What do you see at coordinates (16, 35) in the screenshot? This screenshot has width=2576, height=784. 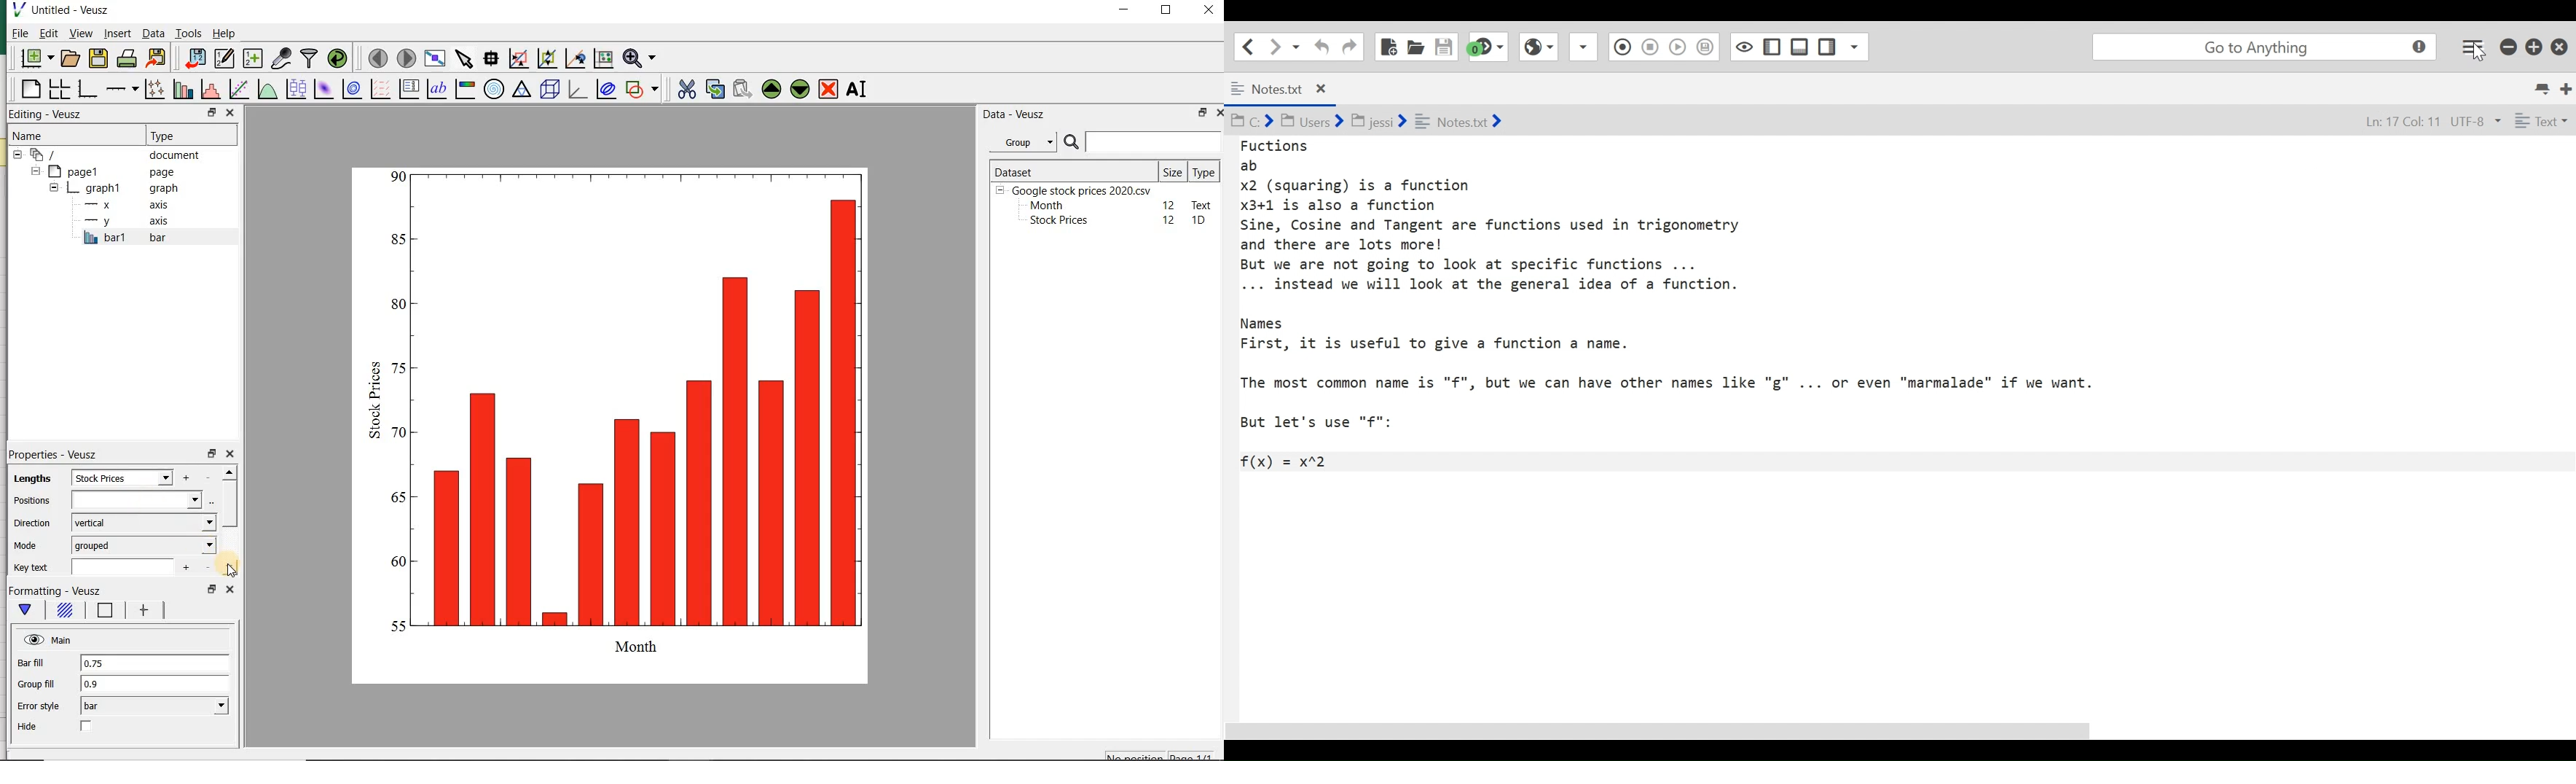 I see `File` at bounding box center [16, 35].